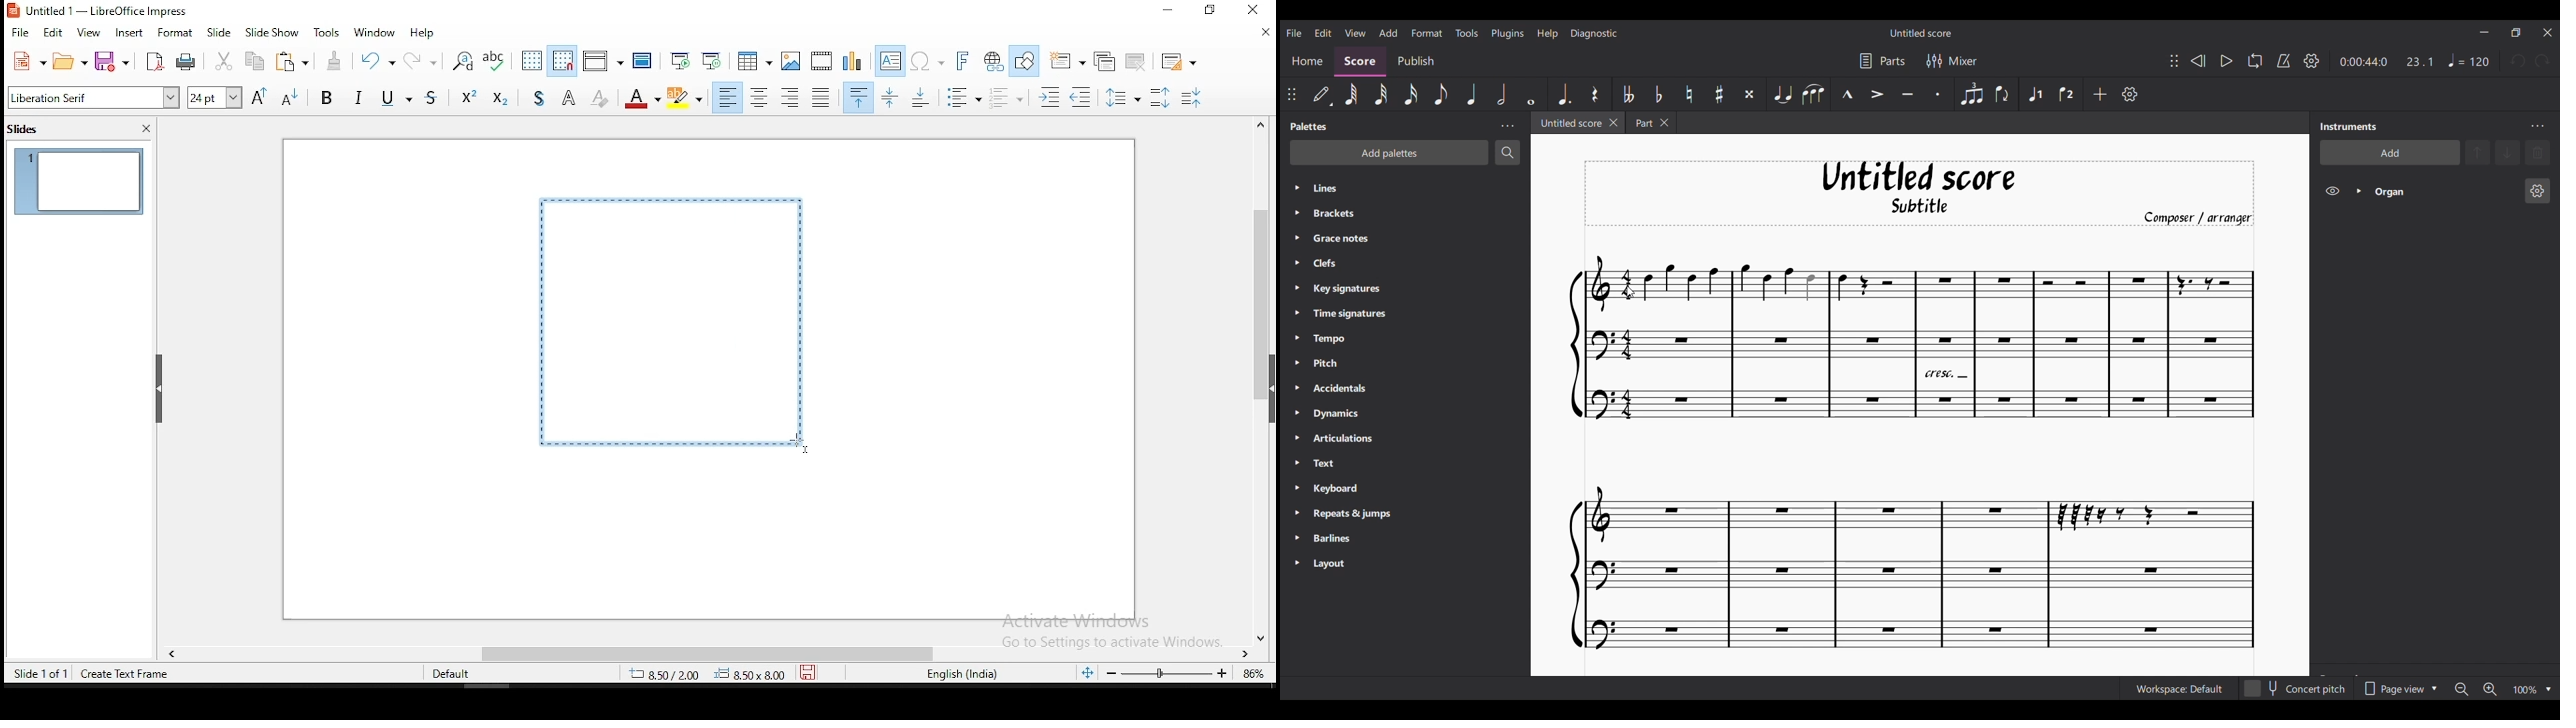 The image size is (2576, 728). What do you see at coordinates (1507, 152) in the screenshot?
I see `Search palette` at bounding box center [1507, 152].